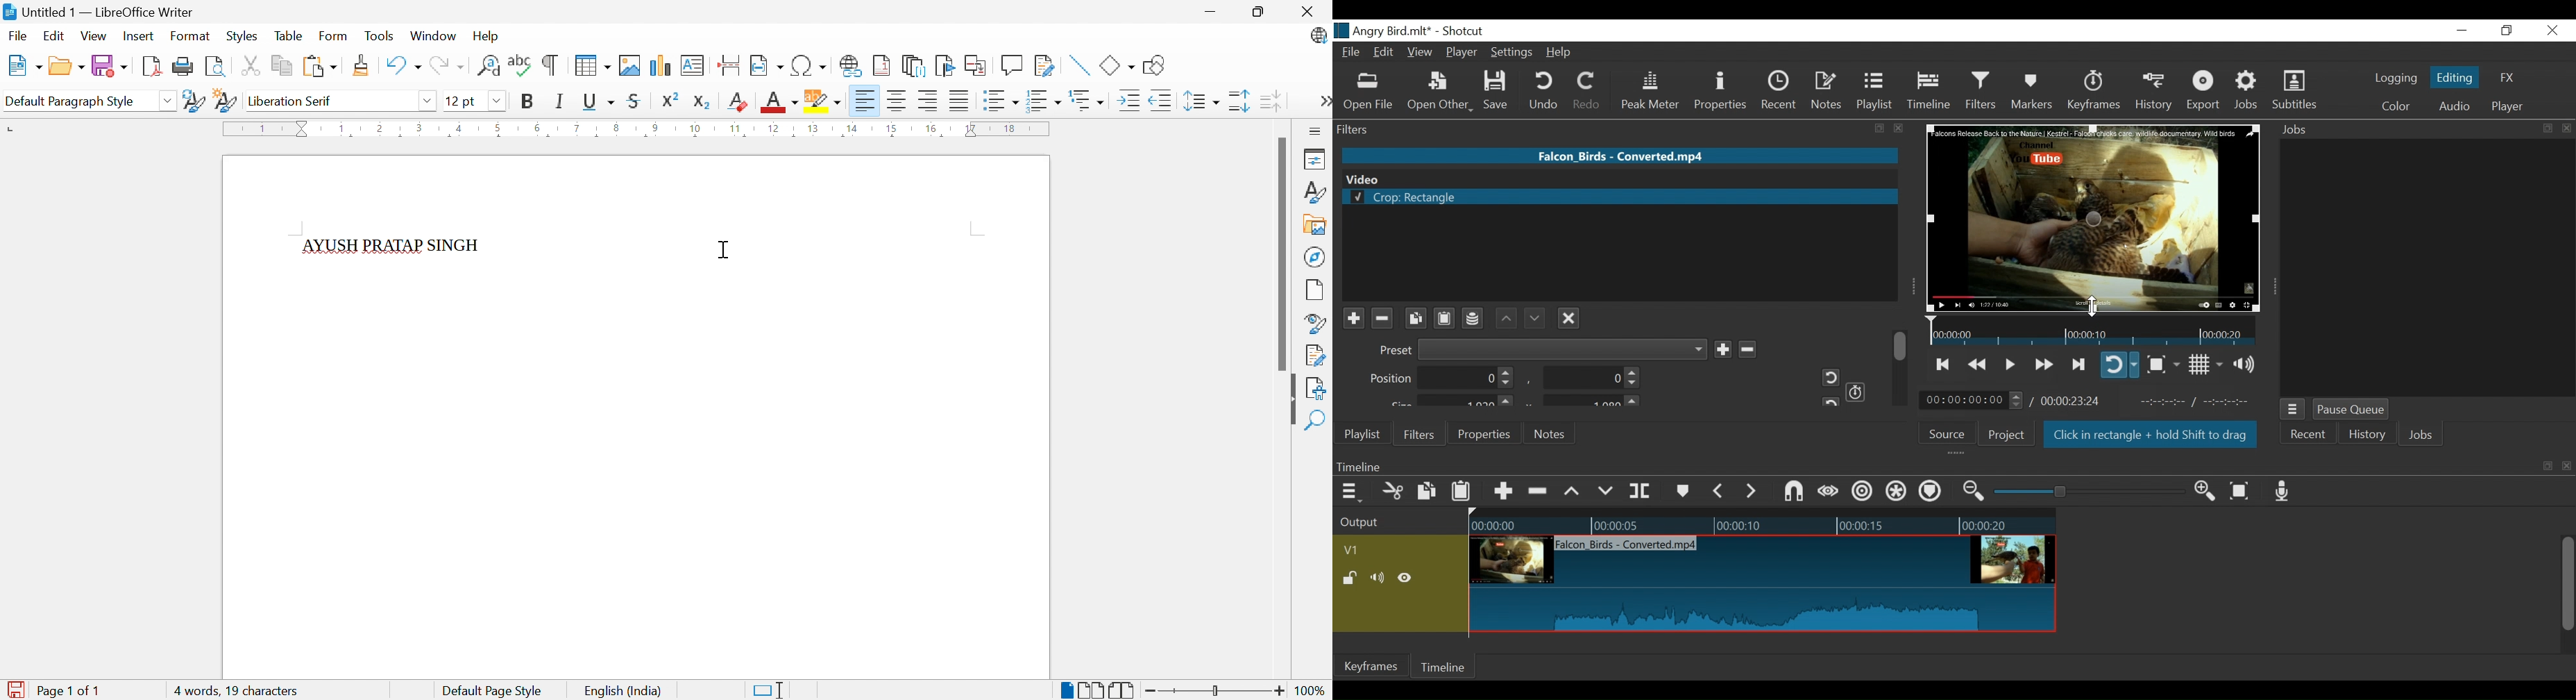 The height and width of the screenshot is (700, 2576). Describe the element at coordinates (693, 65) in the screenshot. I see `Insert Text Box` at that location.